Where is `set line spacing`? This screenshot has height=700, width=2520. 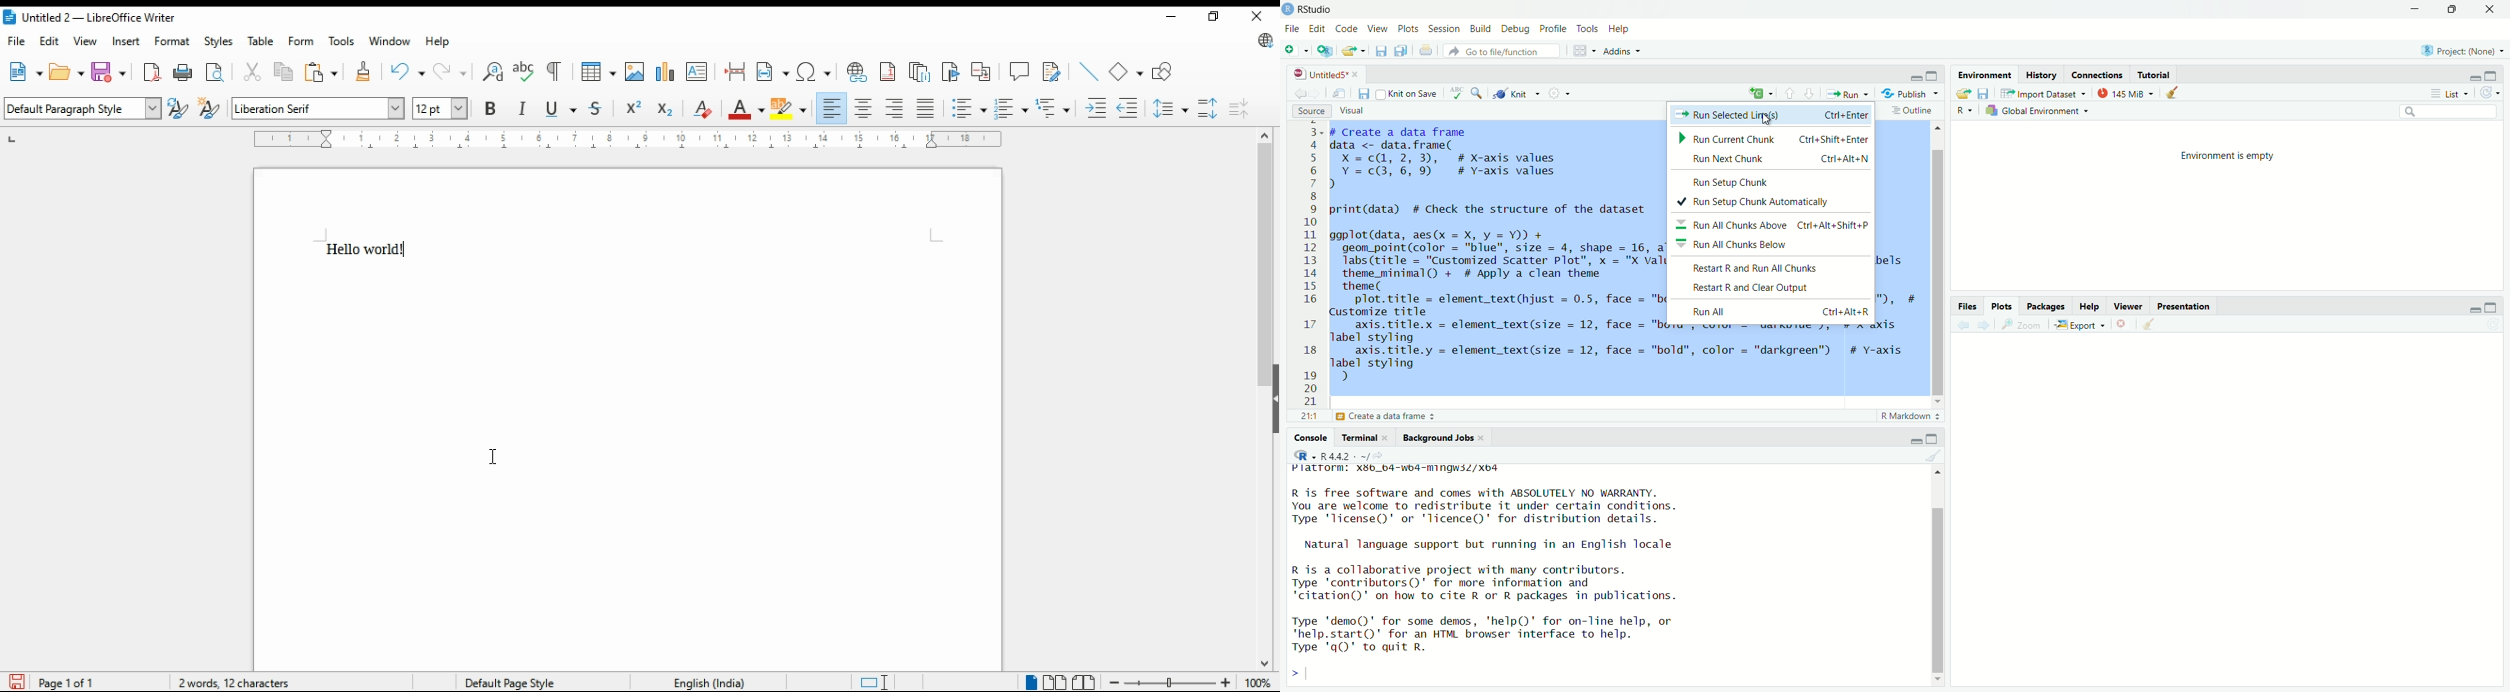 set line spacing is located at coordinates (1170, 107).